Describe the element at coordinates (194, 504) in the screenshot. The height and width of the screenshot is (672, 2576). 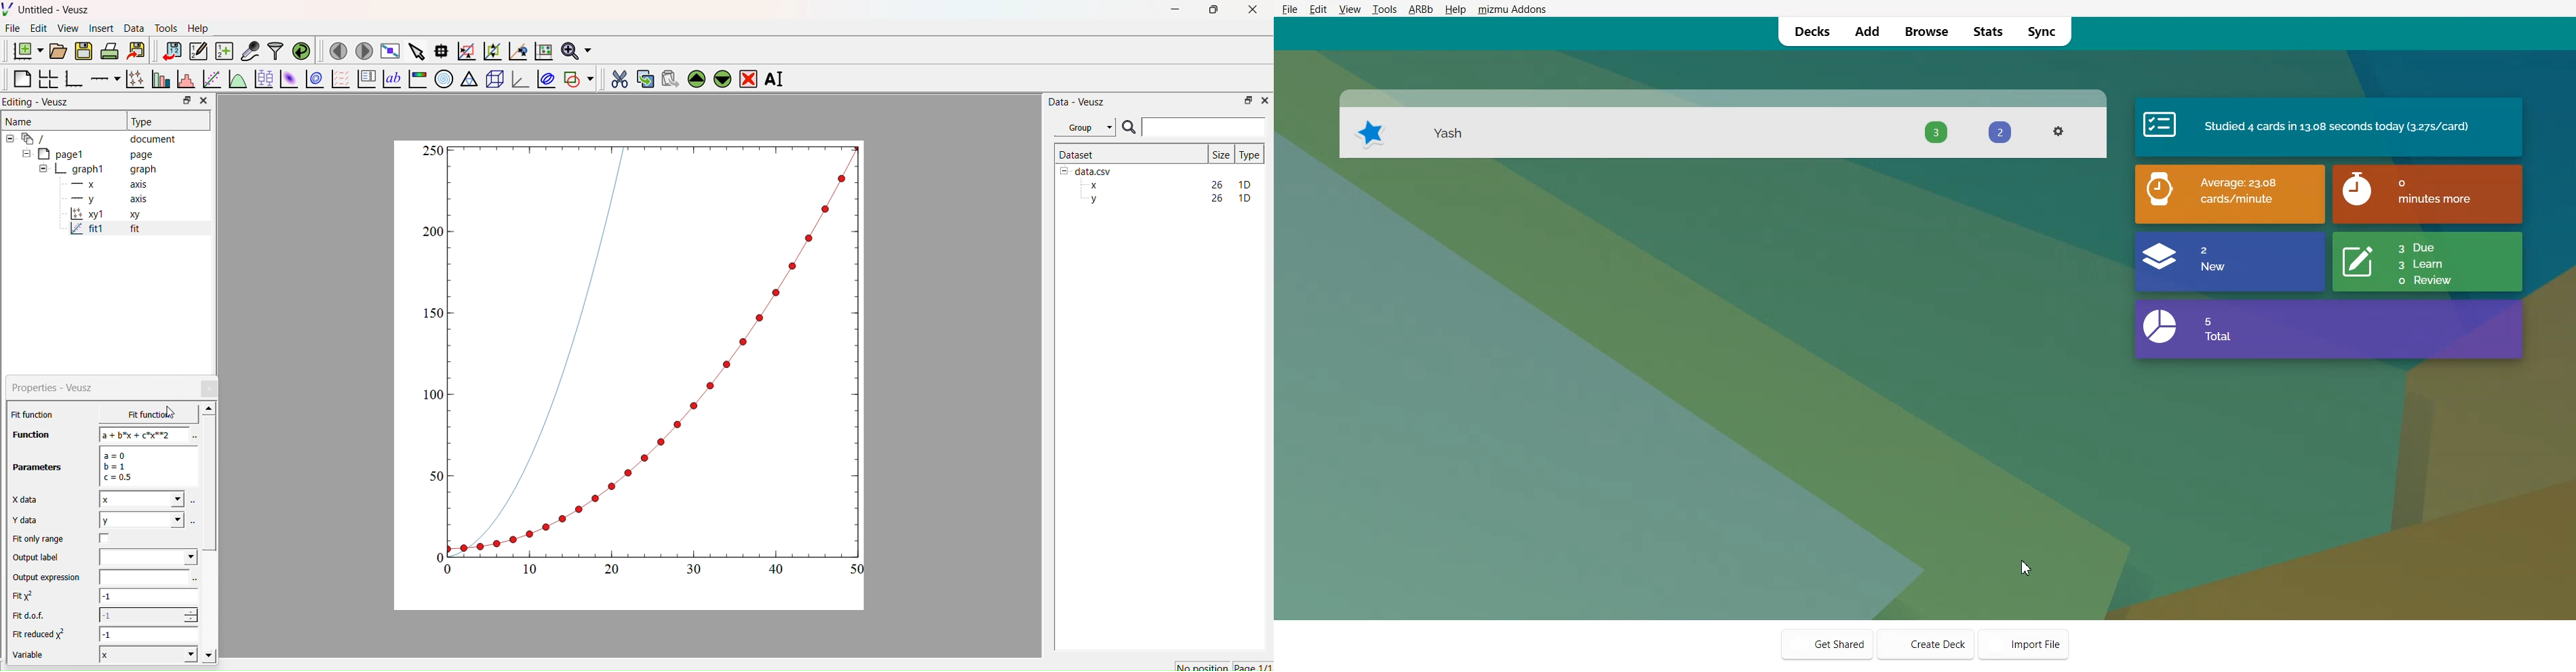
I see `Select using dataset browser` at that location.